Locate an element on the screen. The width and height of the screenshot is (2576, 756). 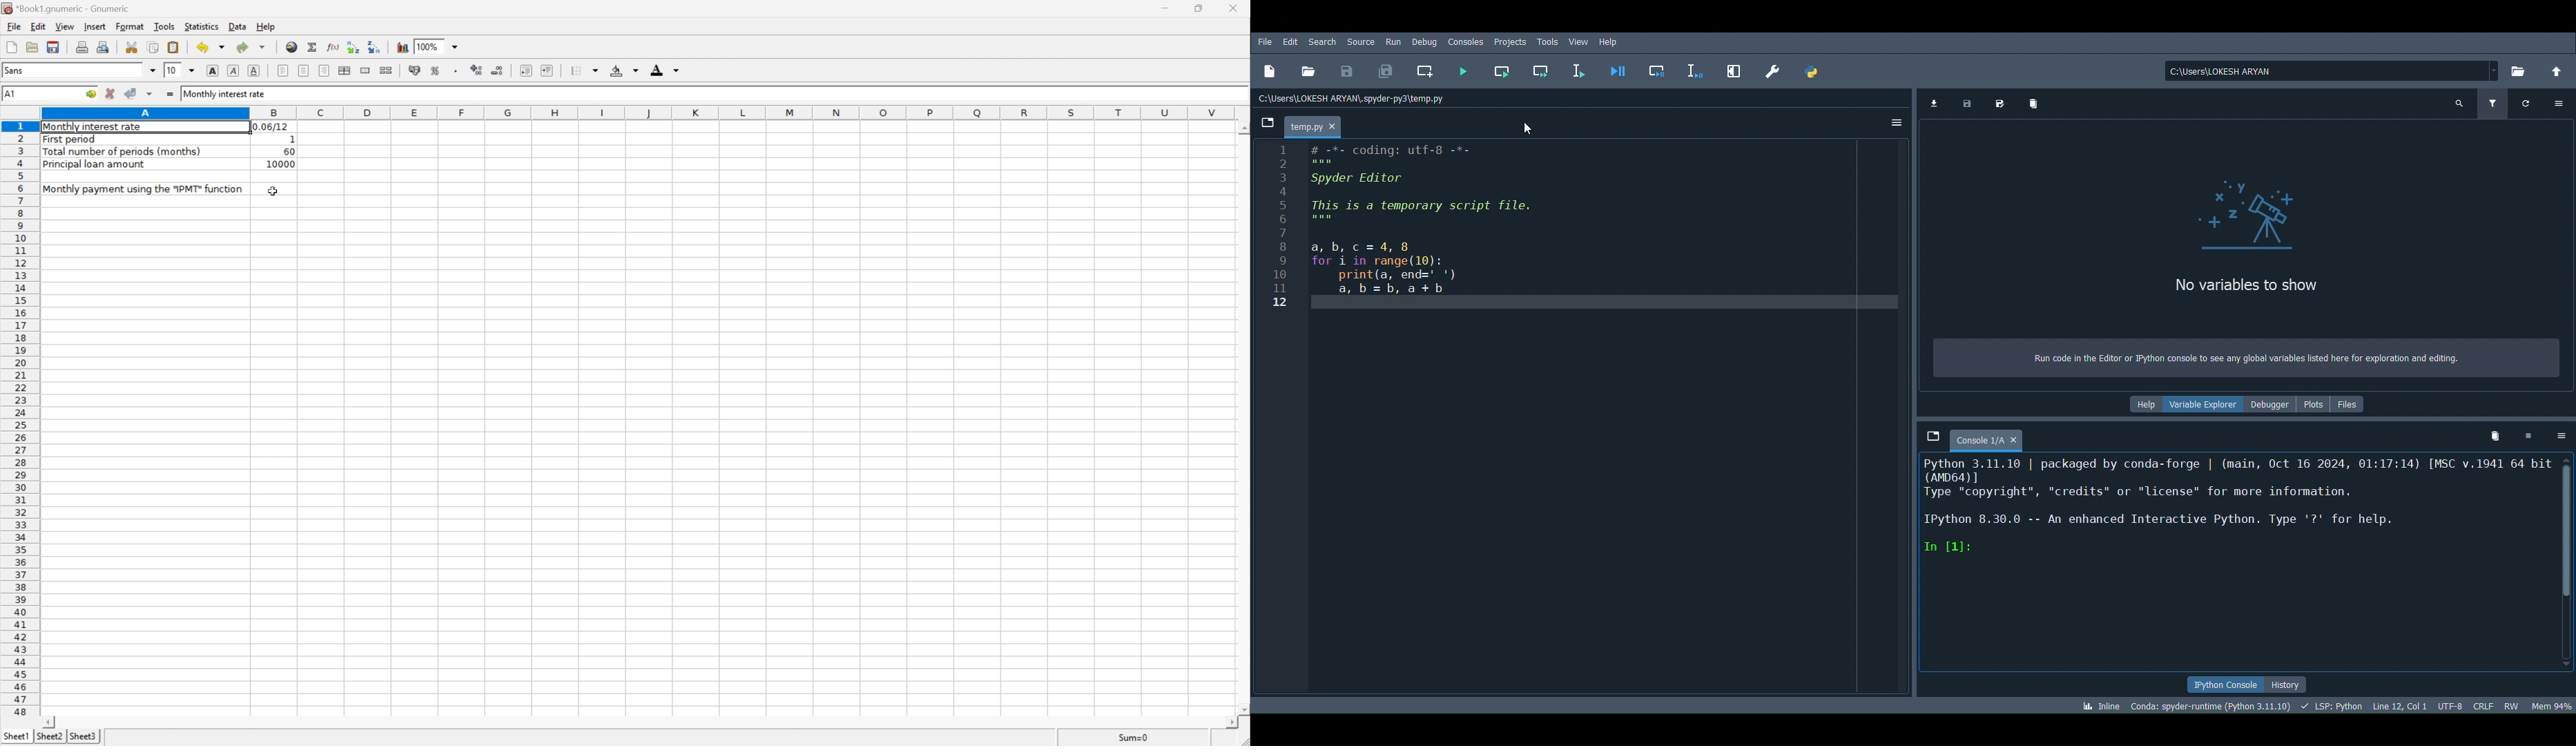
Files is located at coordinates (2351, 404).